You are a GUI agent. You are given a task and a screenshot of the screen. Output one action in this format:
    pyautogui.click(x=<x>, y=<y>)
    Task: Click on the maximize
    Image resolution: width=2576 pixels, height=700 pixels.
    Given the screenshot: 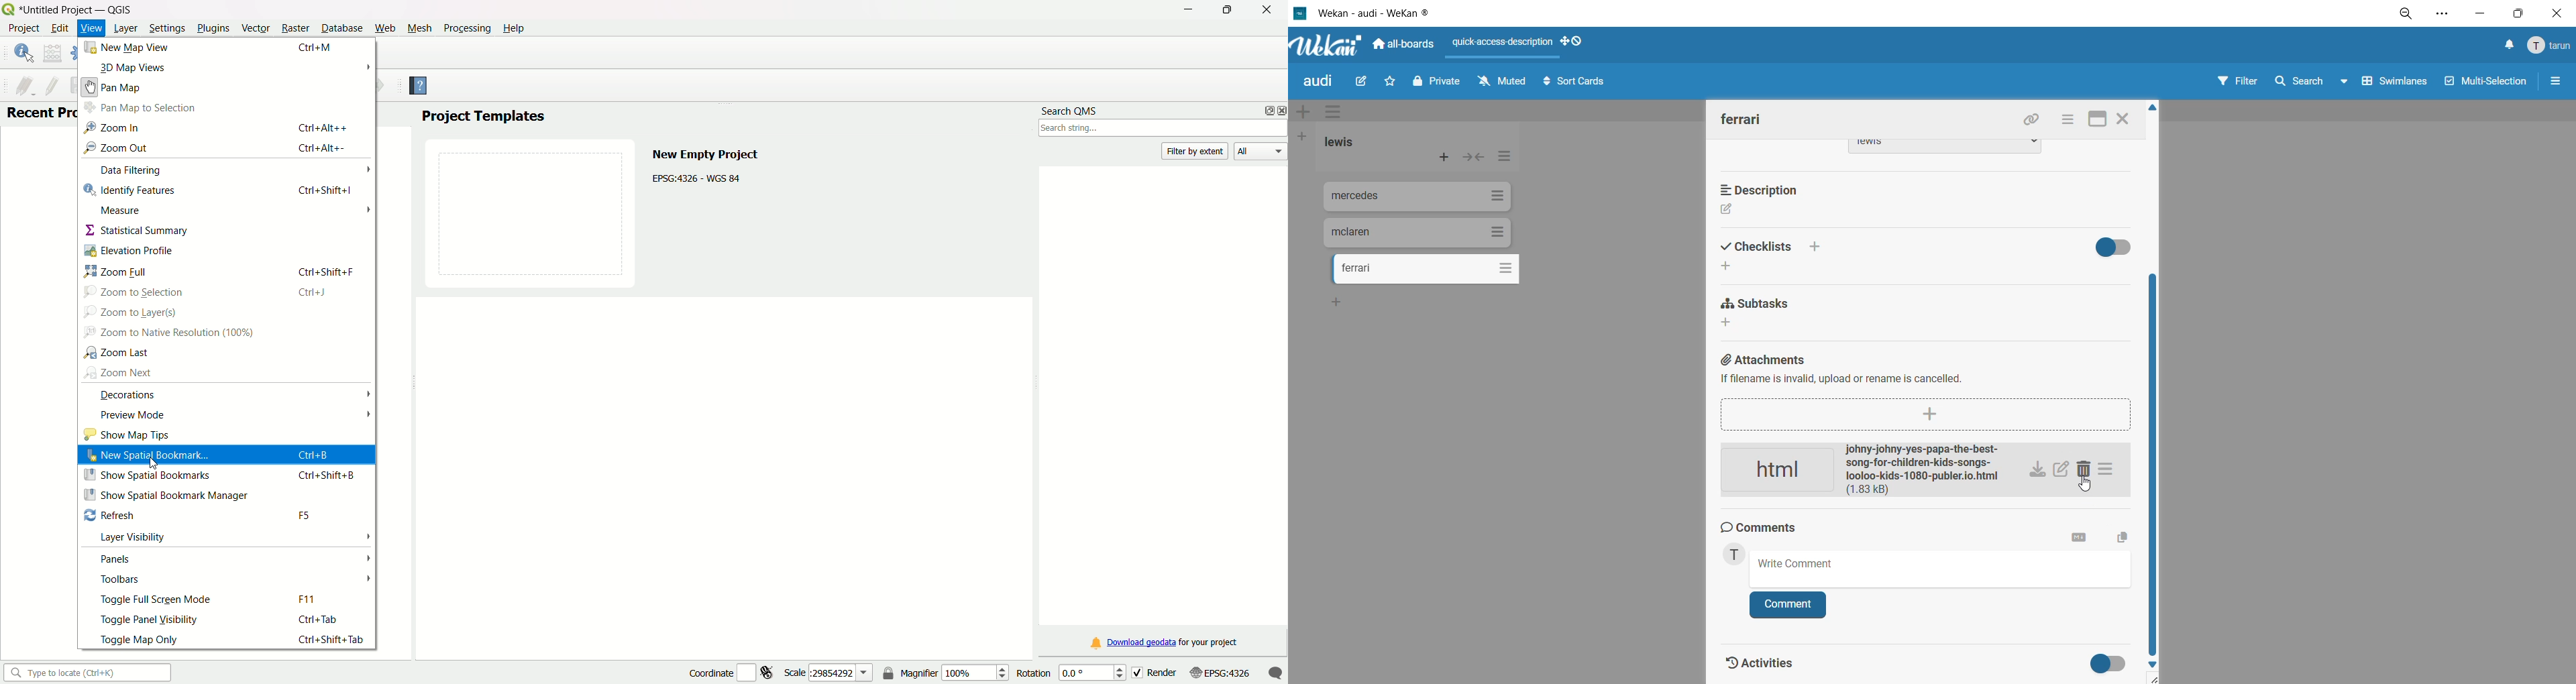 What is the action you would take?
    pyautogui.click(x=2515, y=15)
    